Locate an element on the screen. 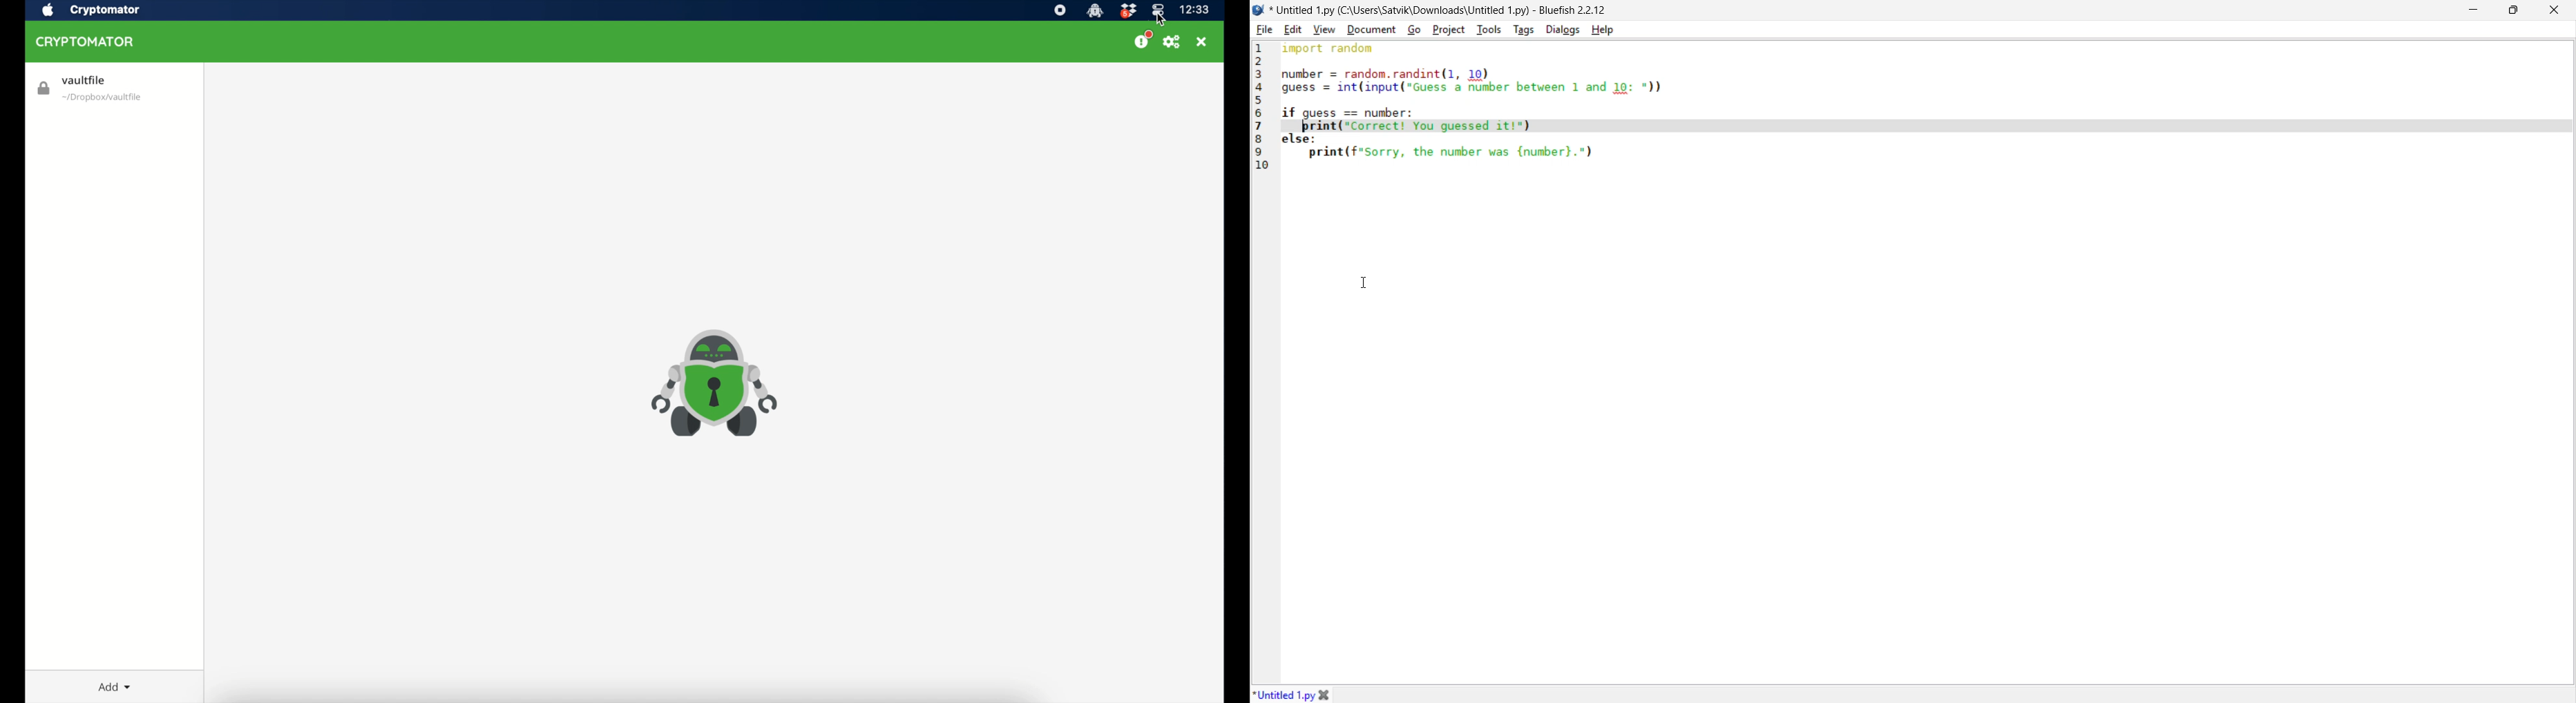  1 import random 2 number = random.randint(1, 10) 3 guess = int(input(“Guess a number between 1 and 10: ")) 5 6 if guess == number: is located at coordinates (1489, 80).